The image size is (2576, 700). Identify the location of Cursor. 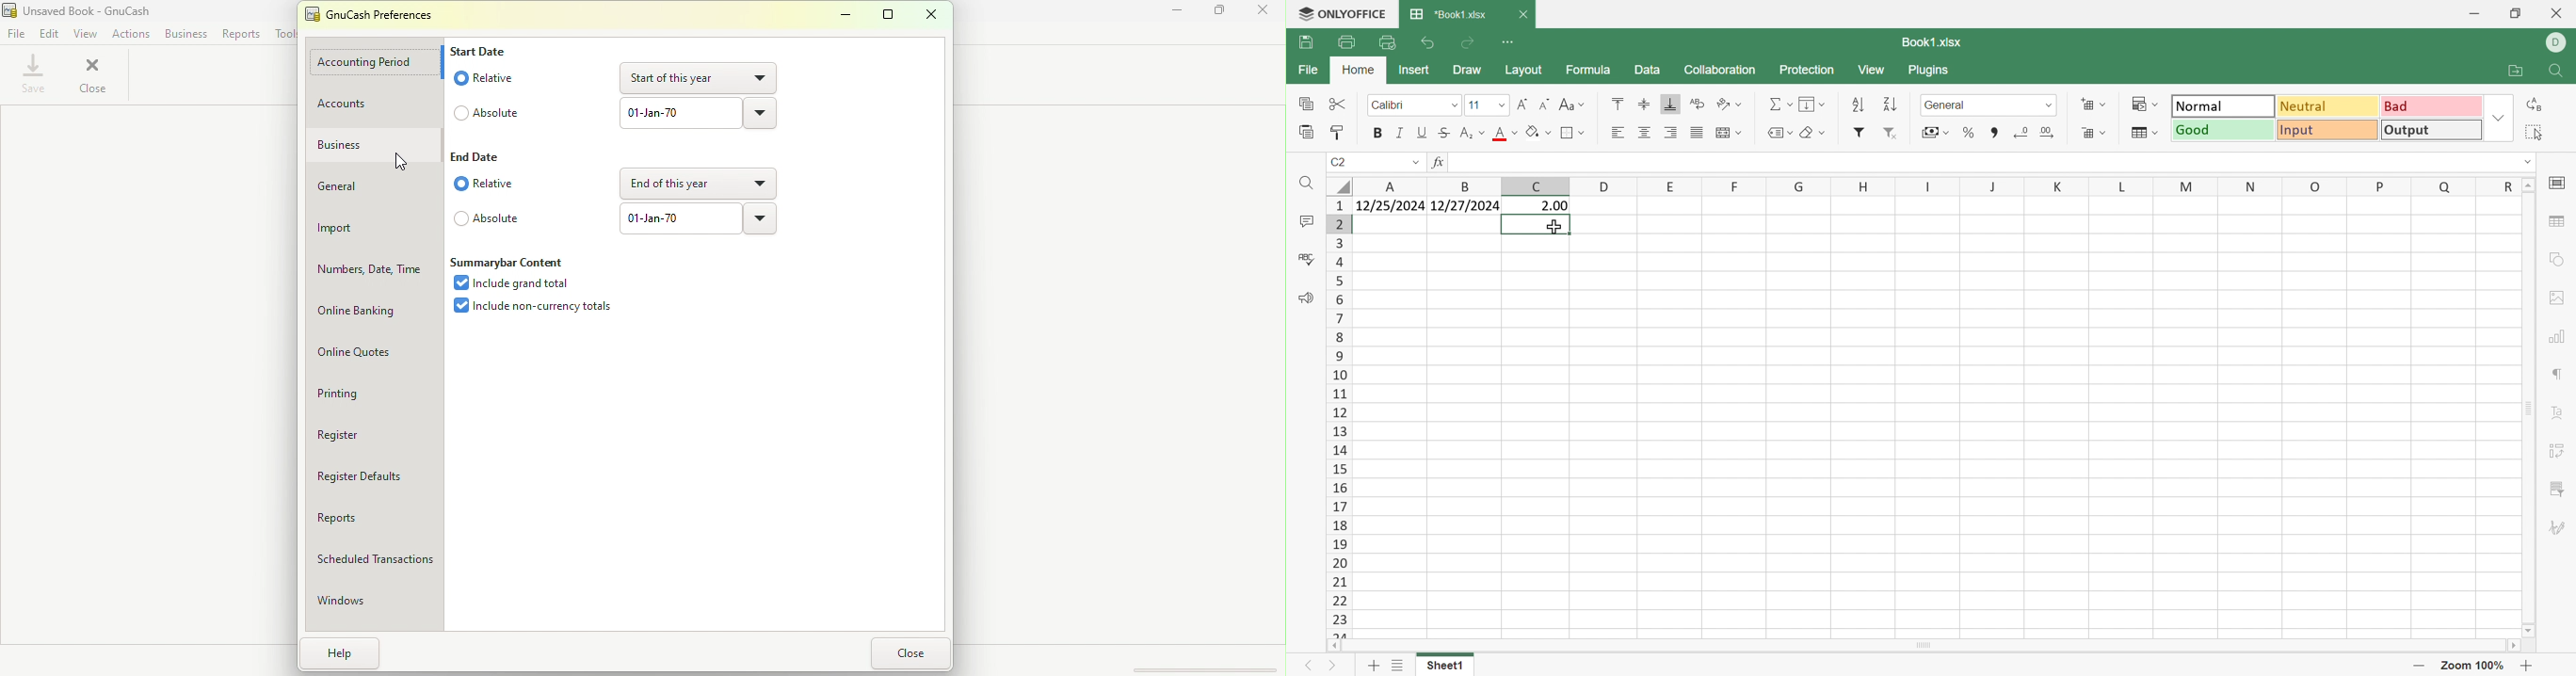
(1557, 227).